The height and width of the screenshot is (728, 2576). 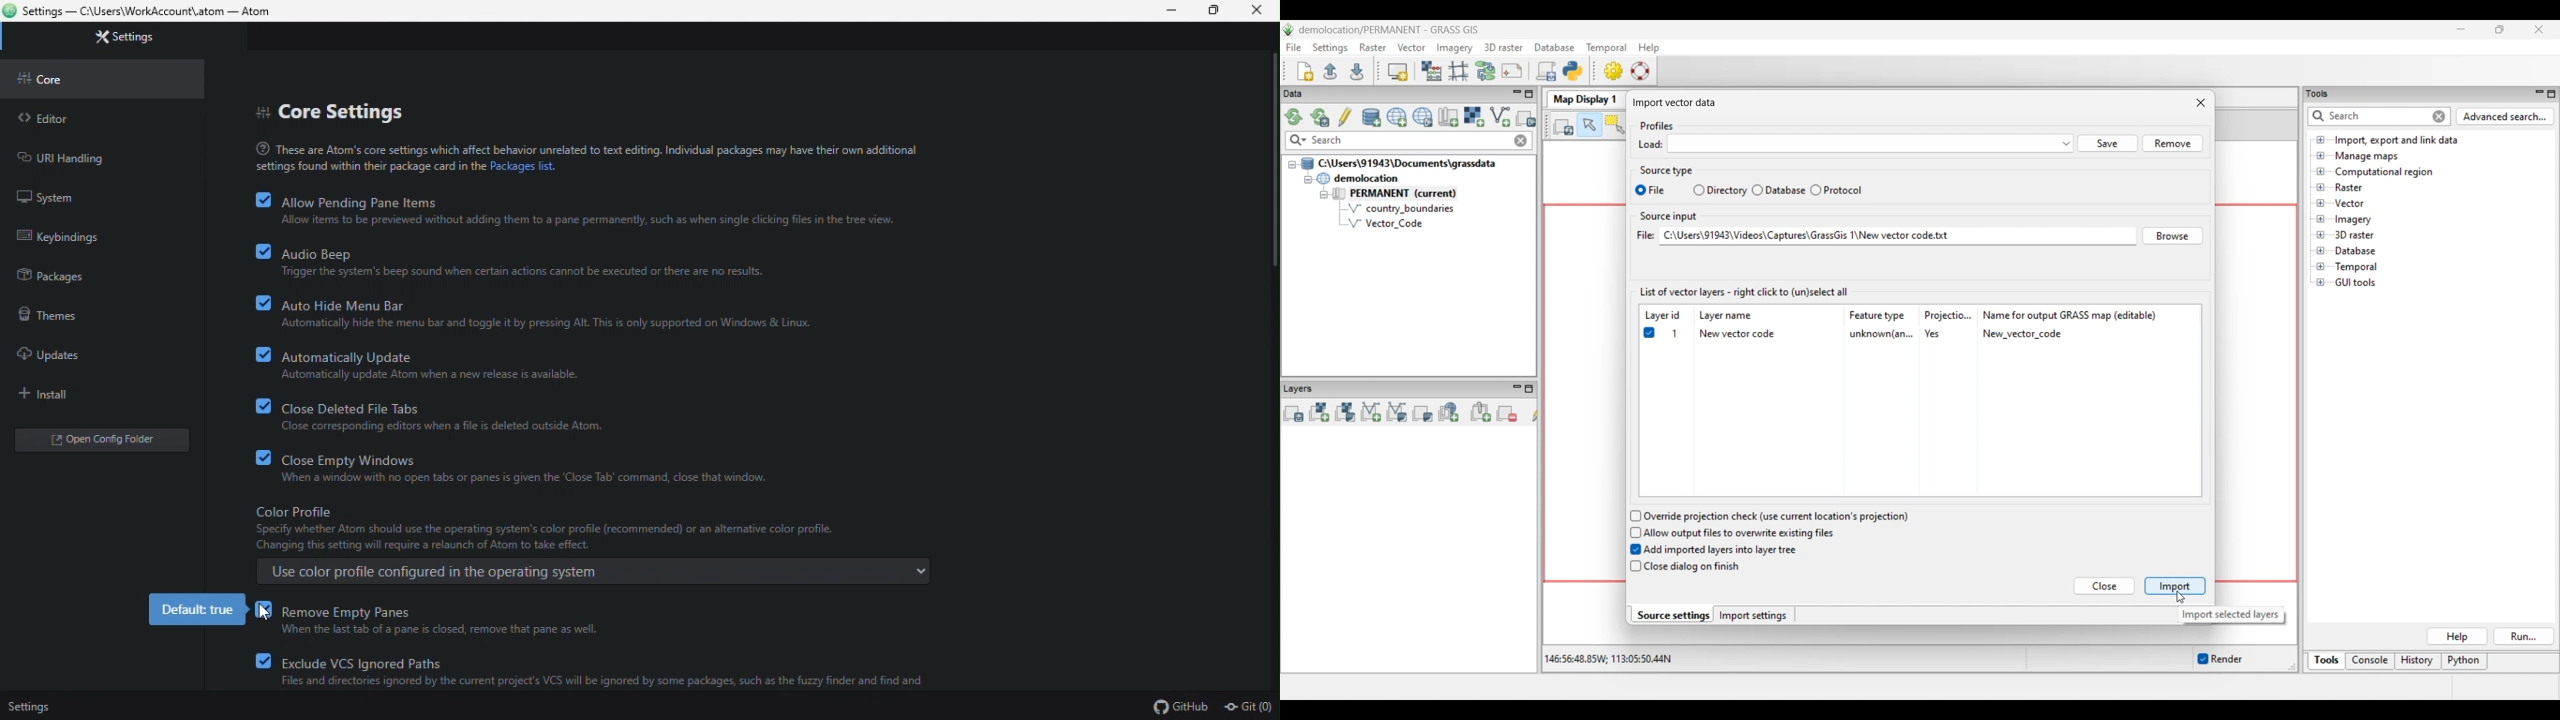 I want to click on audio beep, so click(x=525, y=262).